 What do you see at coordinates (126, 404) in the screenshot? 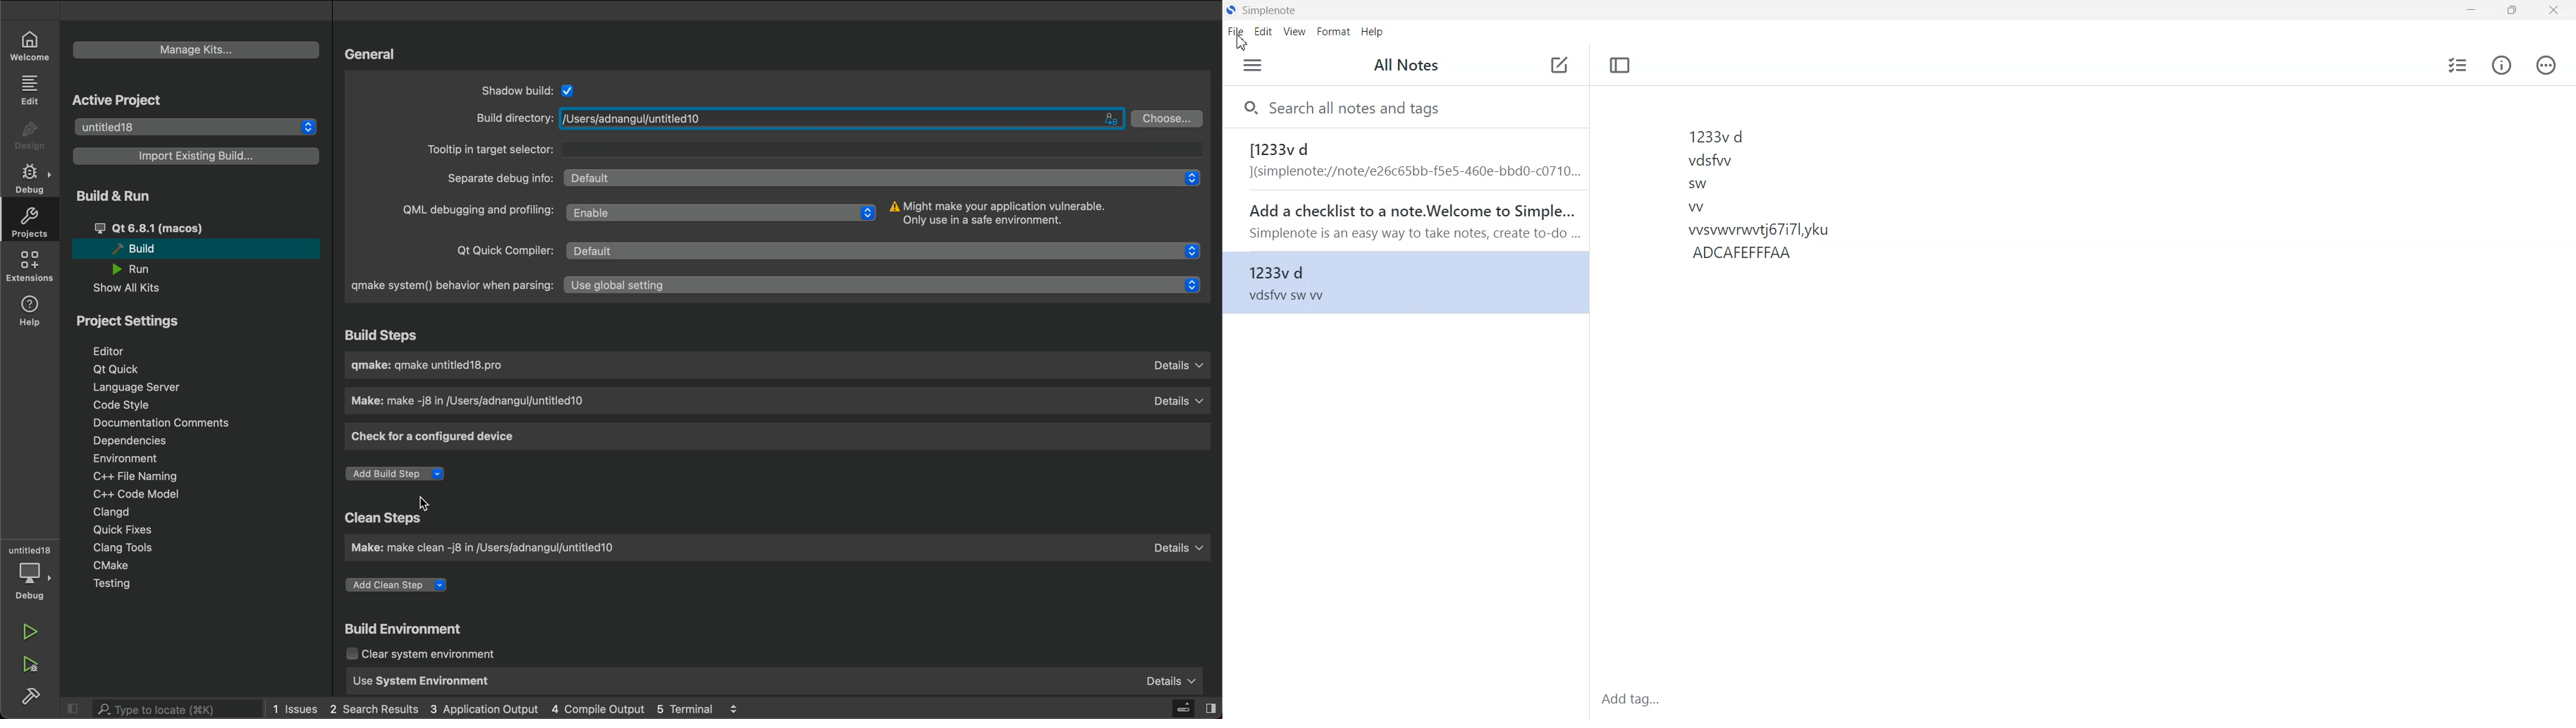
I see `Code Style` at bounding box center [126, 404].